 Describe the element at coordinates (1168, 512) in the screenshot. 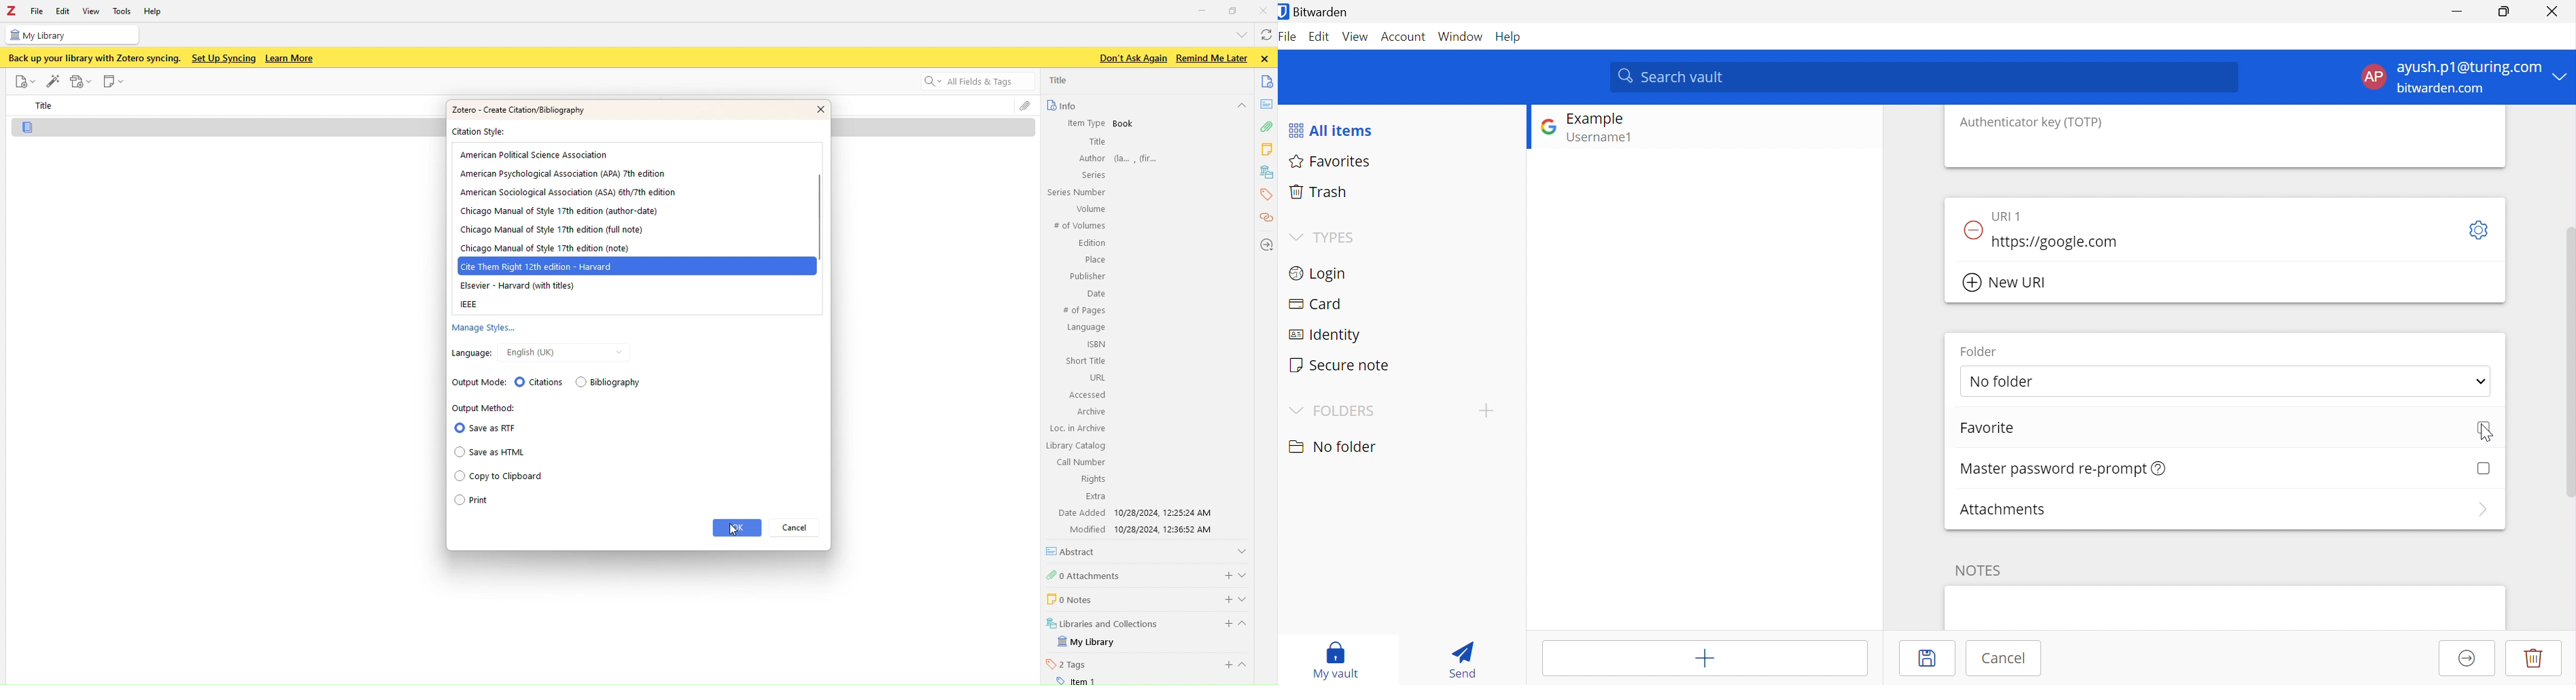

I see `10/28/2024, 12:25:24 AM` at that location.